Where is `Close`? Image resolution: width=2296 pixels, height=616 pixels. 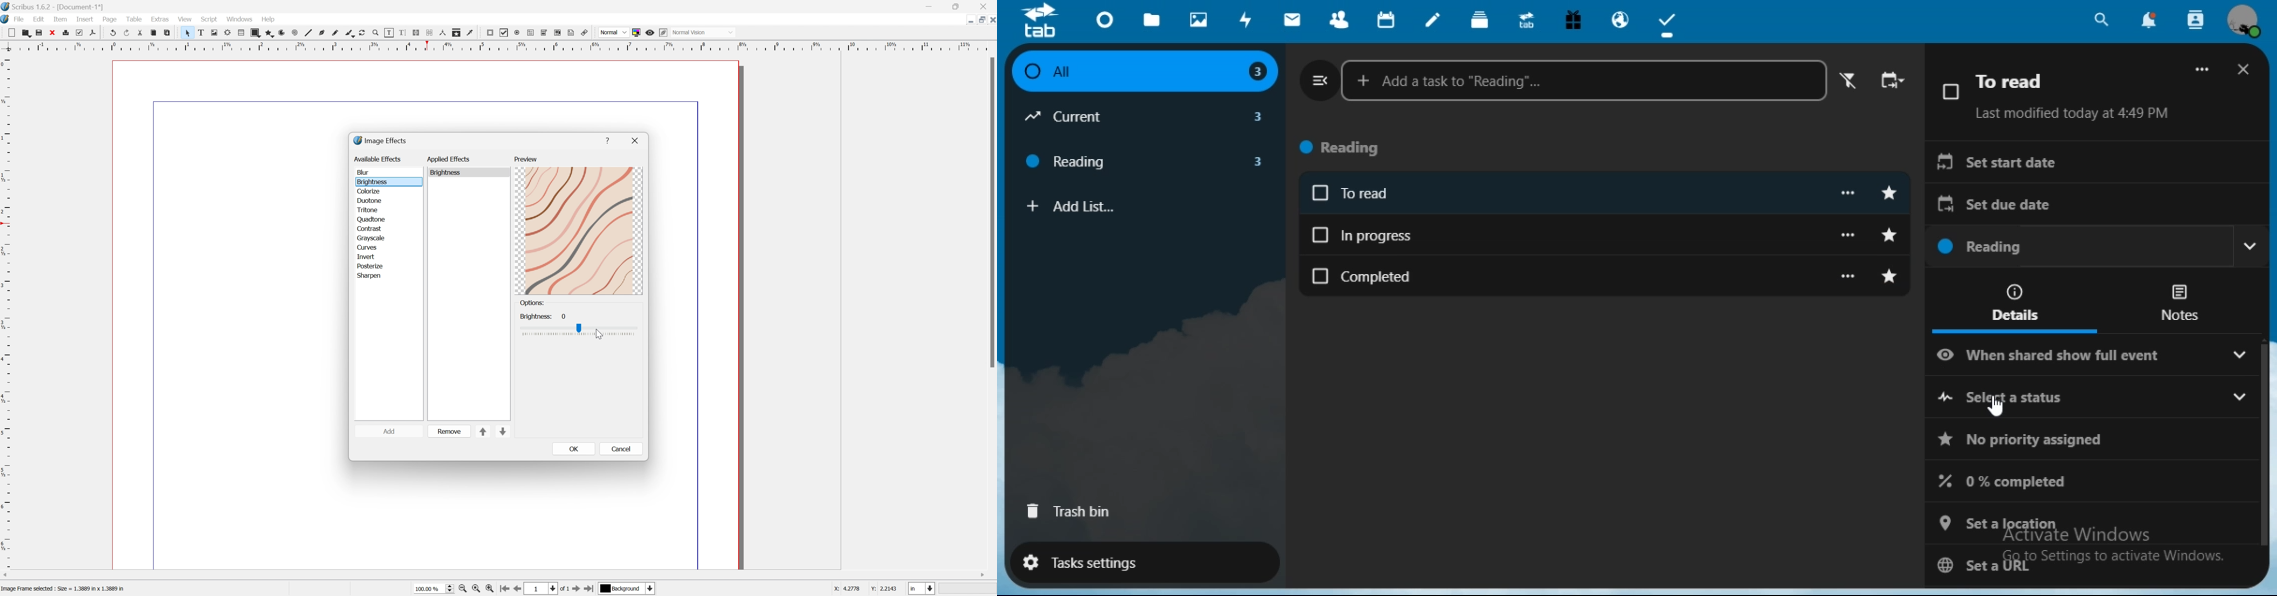
Close is located at coordinates (992, 21).